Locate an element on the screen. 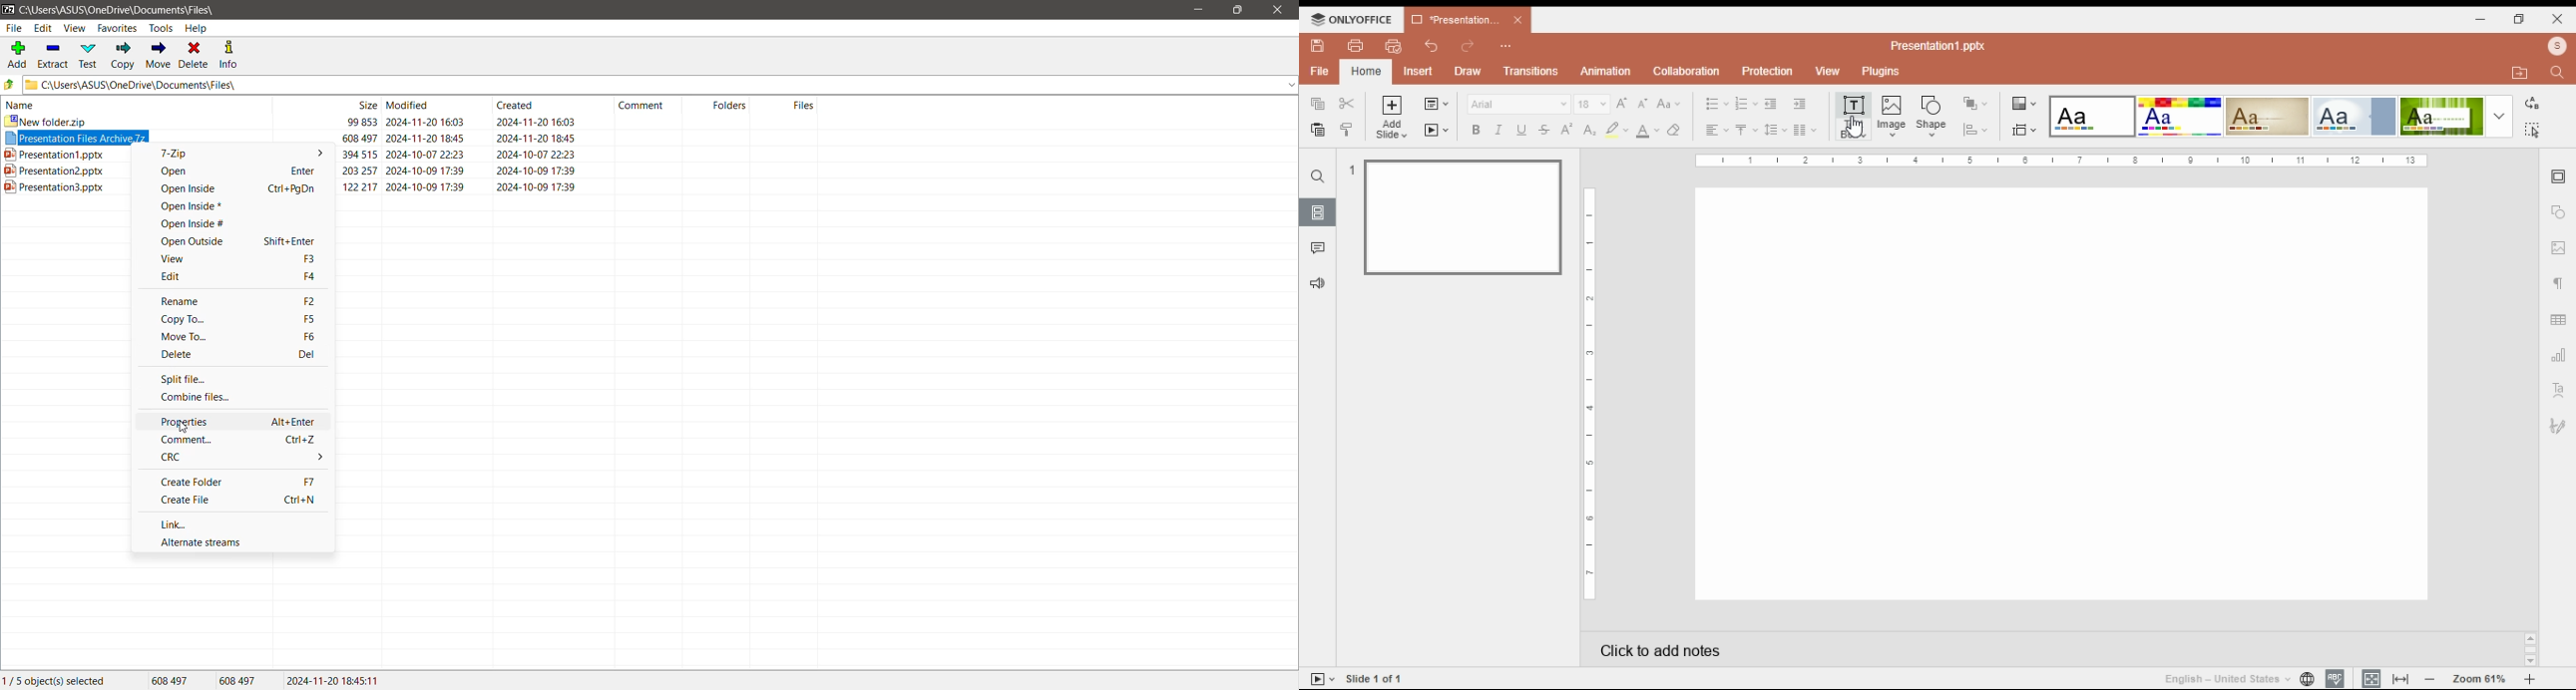 The image size is (2576, 700). Open Outside is located at coordinates (197, 241).